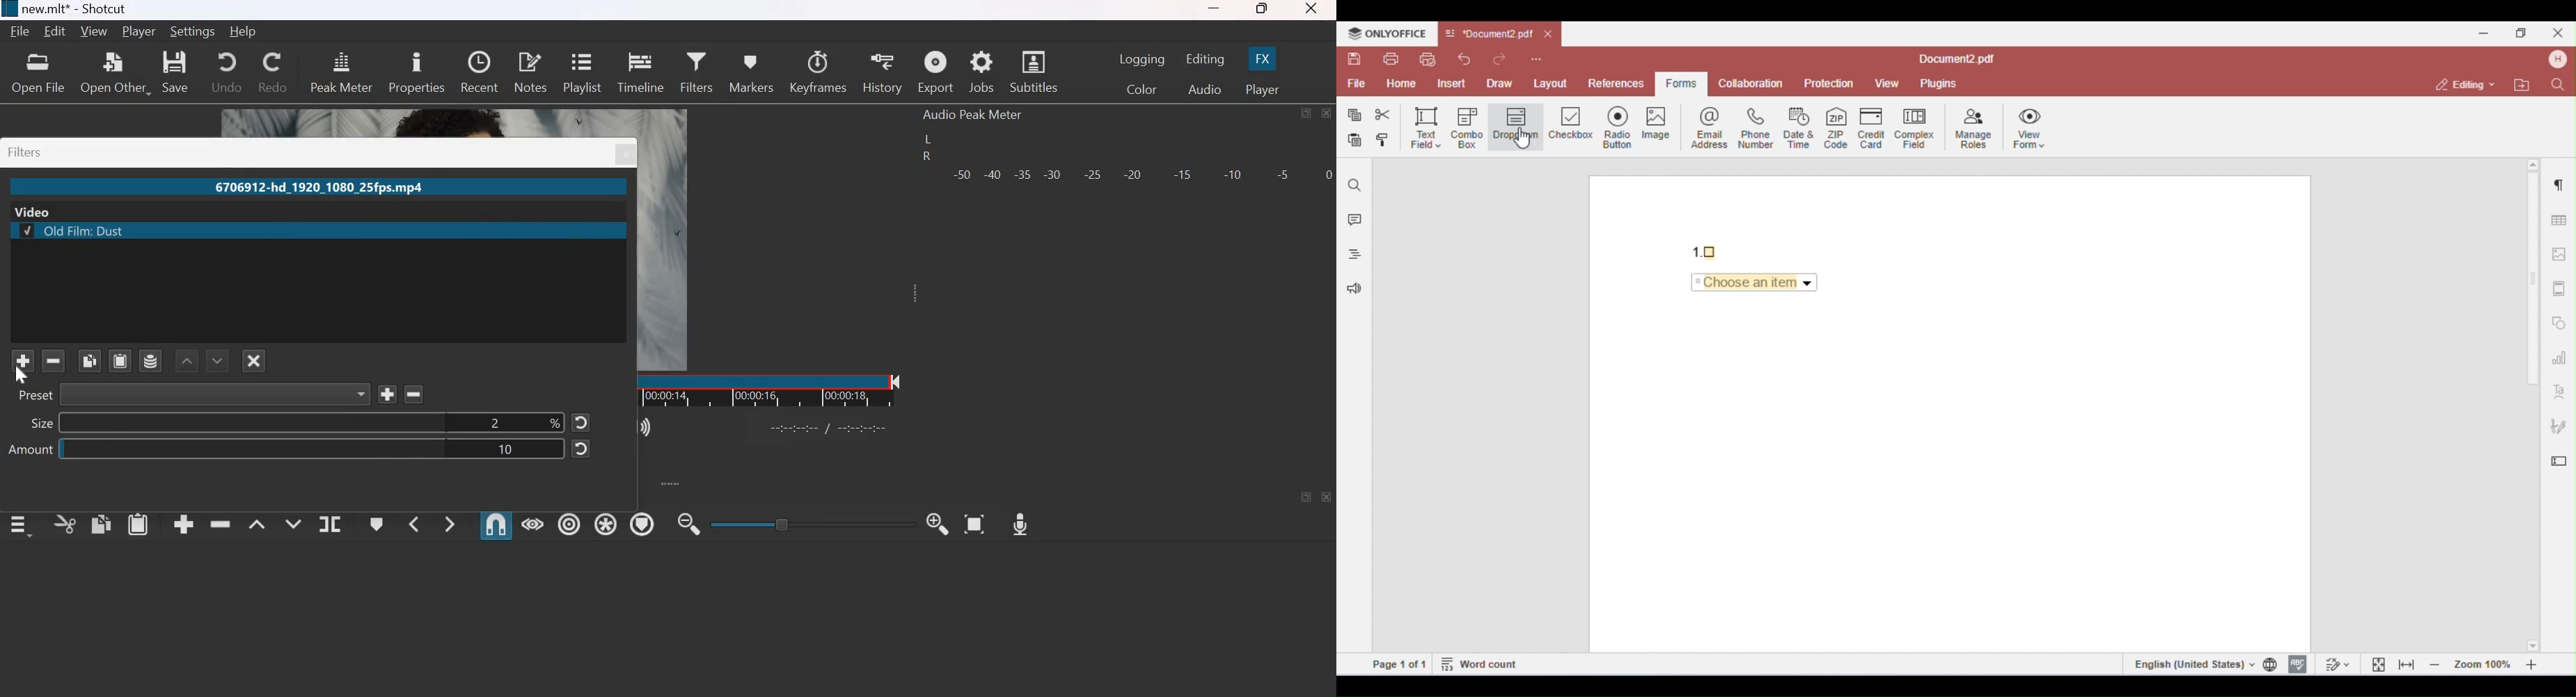 The width and height of the screenshot is (2576, 700). What do you see at coordinates (101, 524) in the screenshot?
I see `copy` at bounding box center [101, 524].